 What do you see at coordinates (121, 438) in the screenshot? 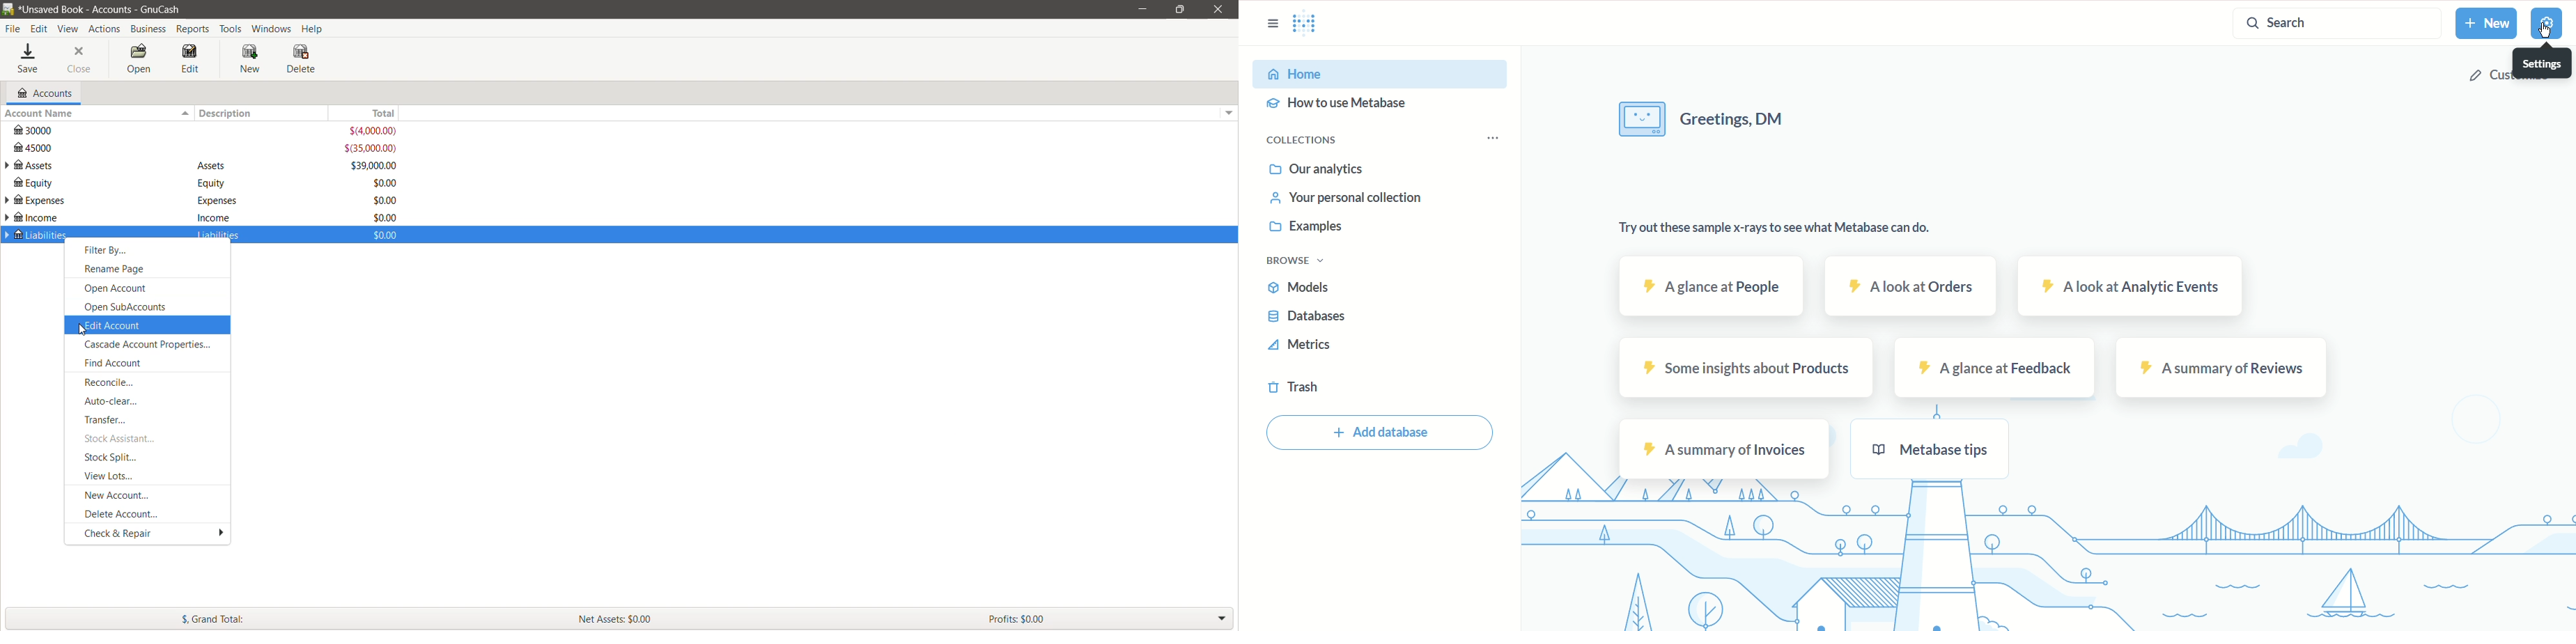
I see `Stock Assistant` at bounding box center [121, 438].